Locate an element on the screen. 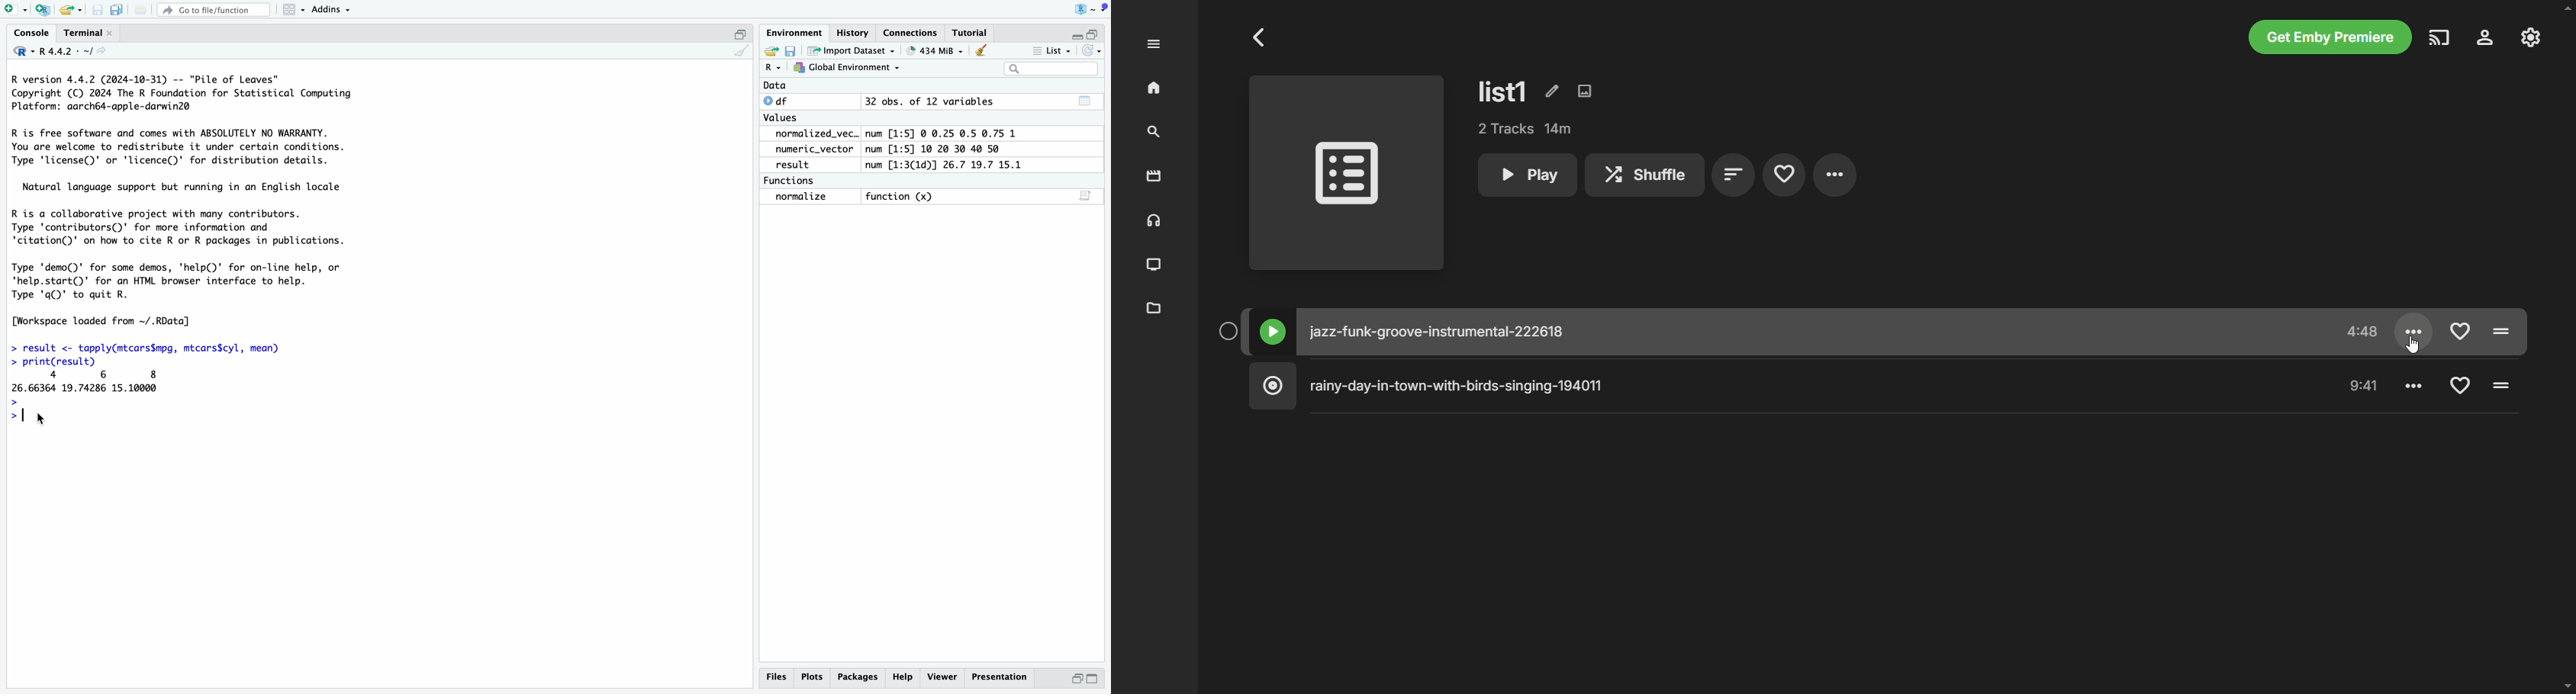 The width and height of the screenshot is (2576, 700). numeric_vector is located at coordinates (814, 148).